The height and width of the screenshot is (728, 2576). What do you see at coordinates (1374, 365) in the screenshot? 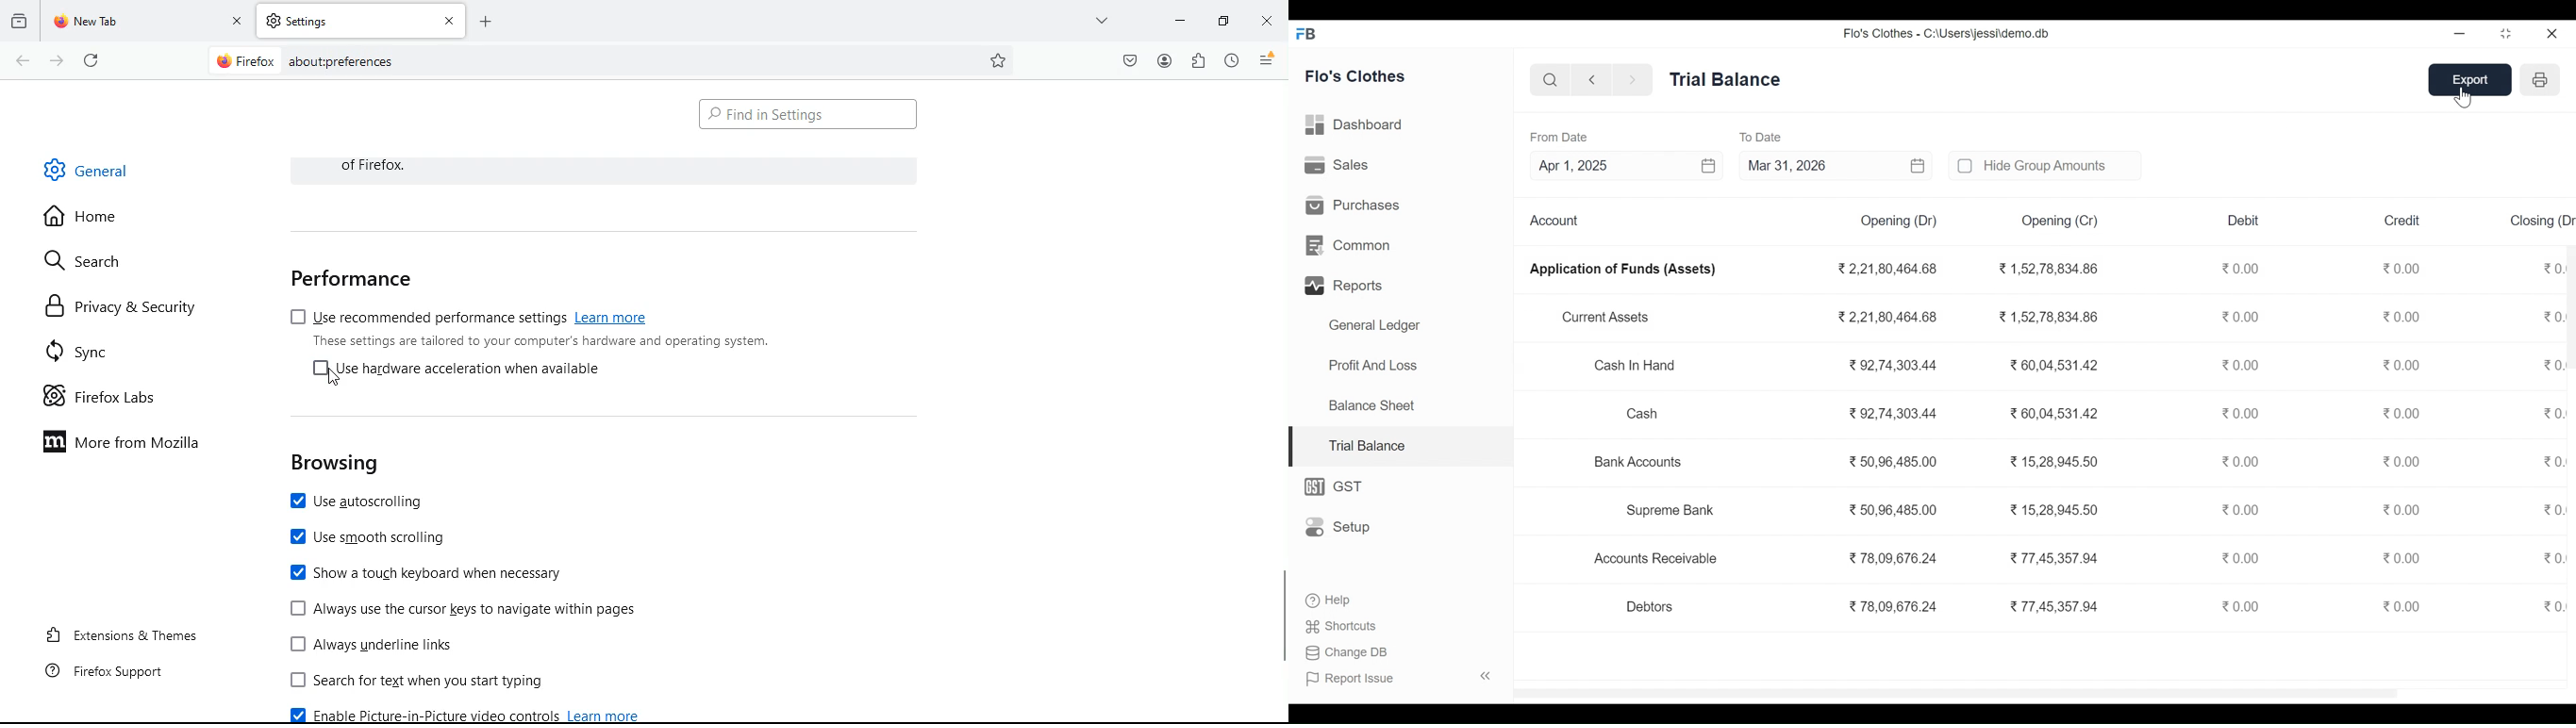
I see `Profit And Loss` at bounding box center [1374, 365].